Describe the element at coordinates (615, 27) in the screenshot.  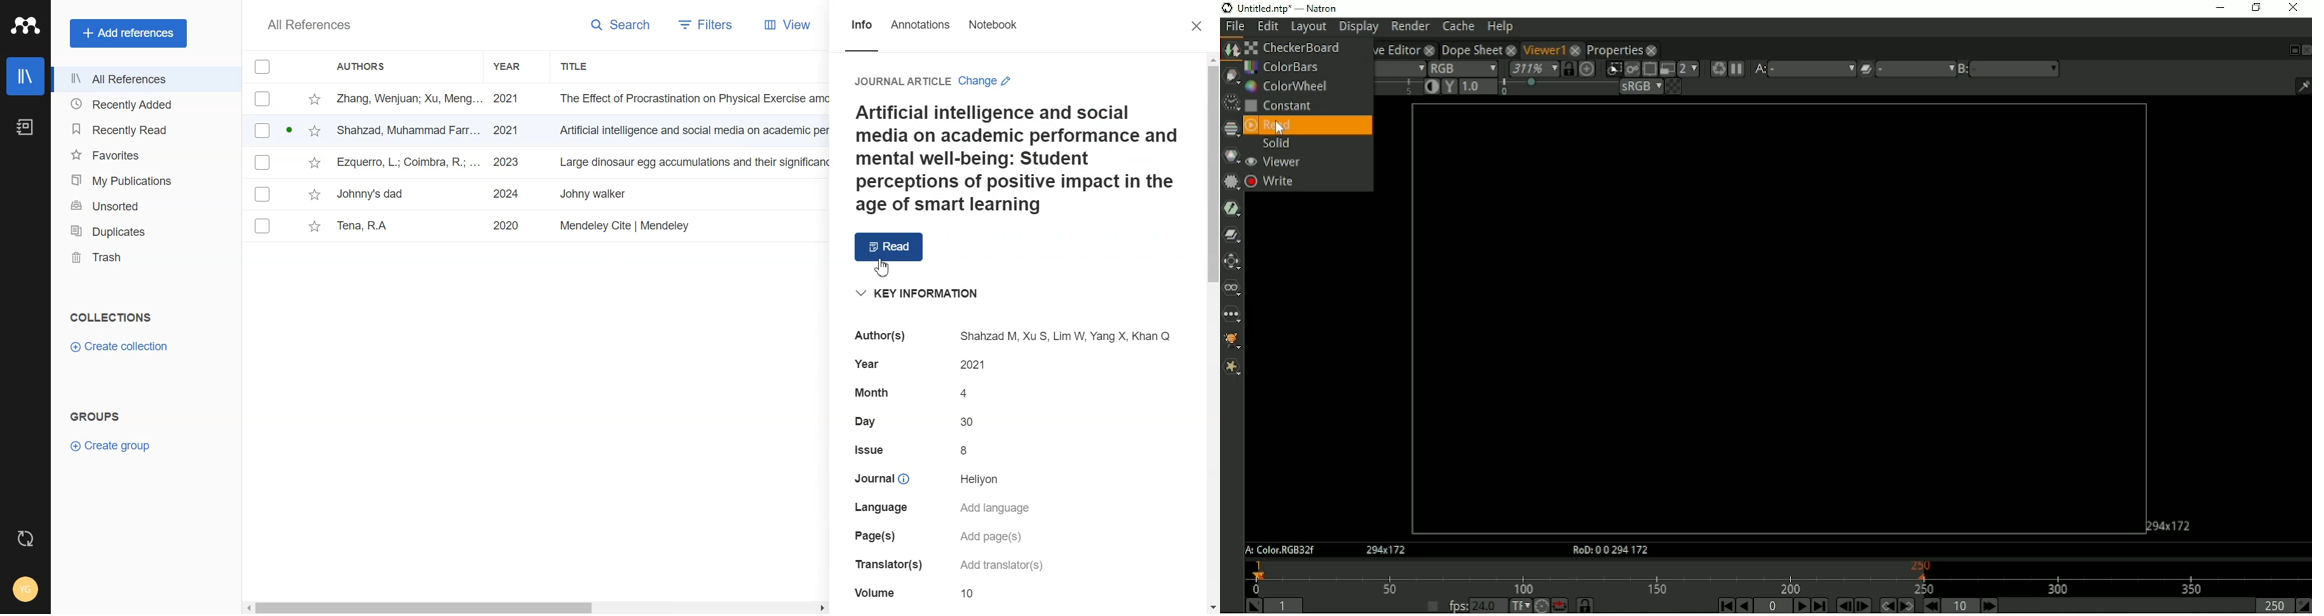
I see `Search` at that location.